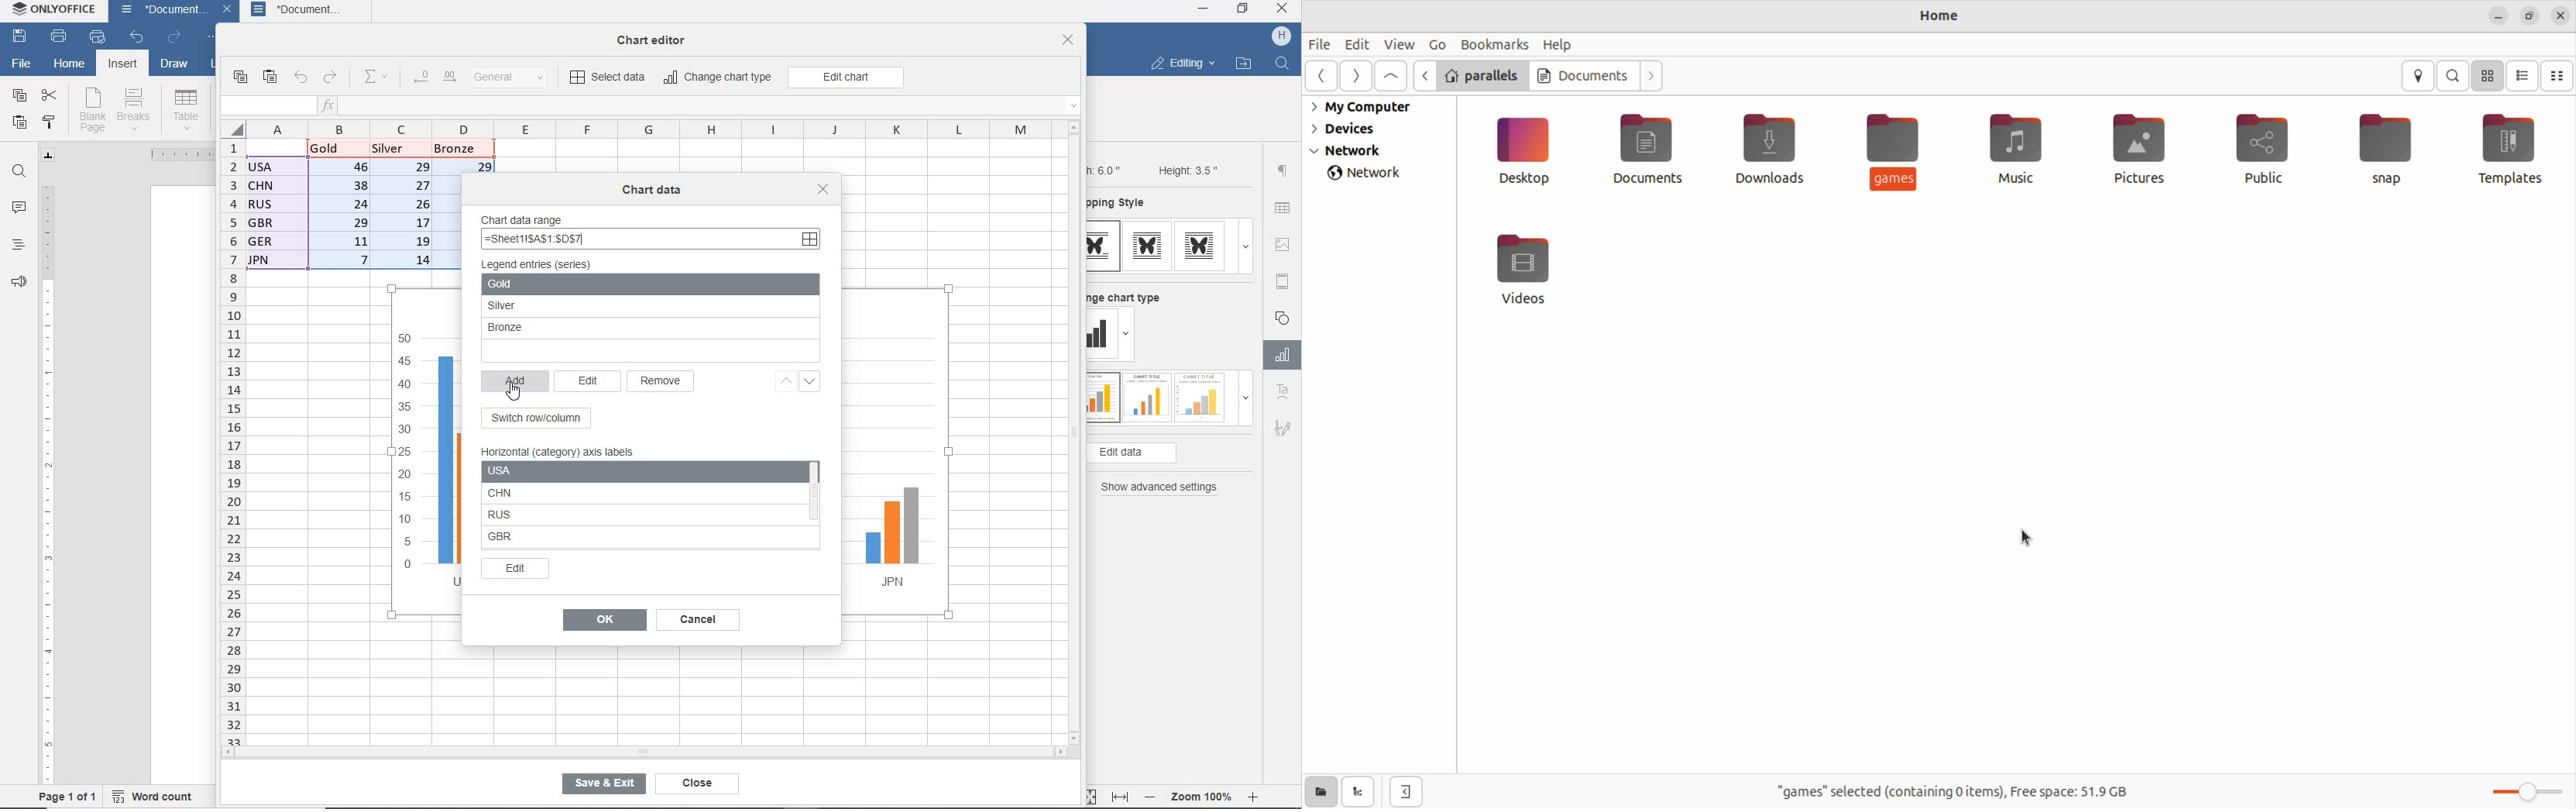 The height and width of the screenshot is (812, 2576). What do you see at coordinates (605, 621) in the screenshot?
I see `ok` at bounding box center [605, 621].